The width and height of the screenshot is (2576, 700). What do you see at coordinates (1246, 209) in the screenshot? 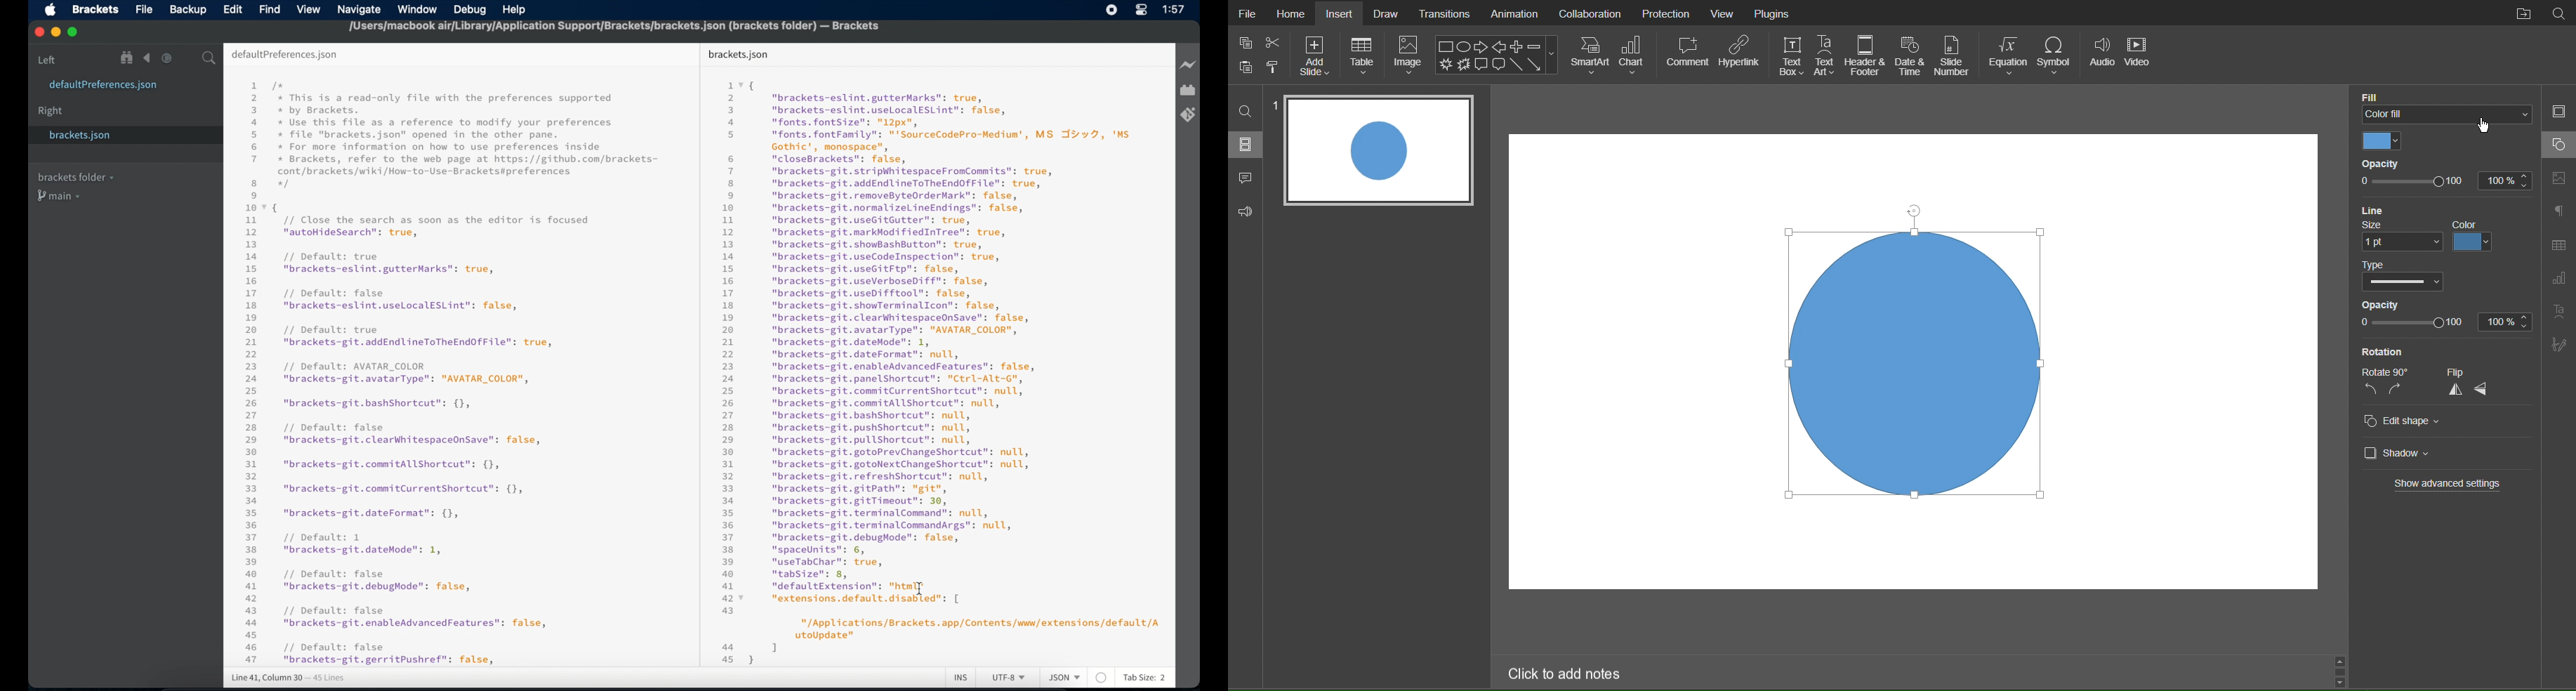
I see `Feedback and Support` at bounding box center [1246, 209].